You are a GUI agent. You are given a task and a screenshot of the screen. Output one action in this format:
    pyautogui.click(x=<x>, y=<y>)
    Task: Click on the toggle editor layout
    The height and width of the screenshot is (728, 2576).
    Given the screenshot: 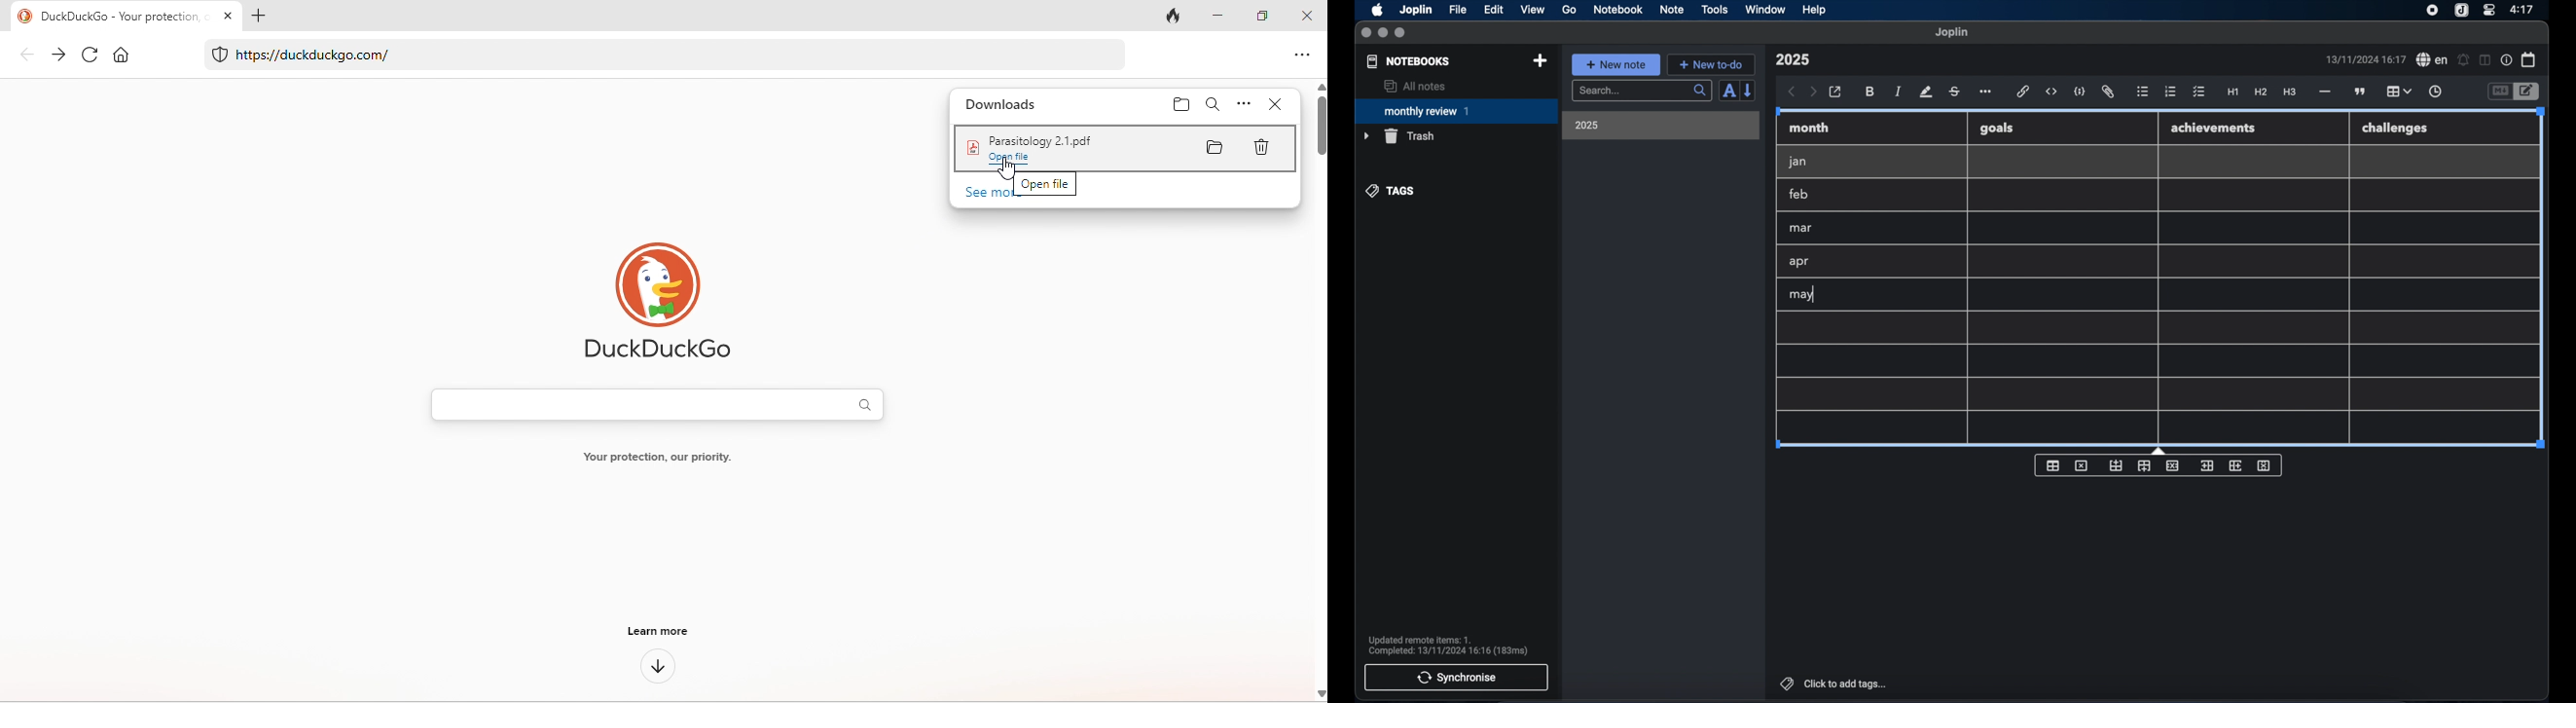 What is the action you would take?
    pyautogui.click(x=2486, y=60)
    